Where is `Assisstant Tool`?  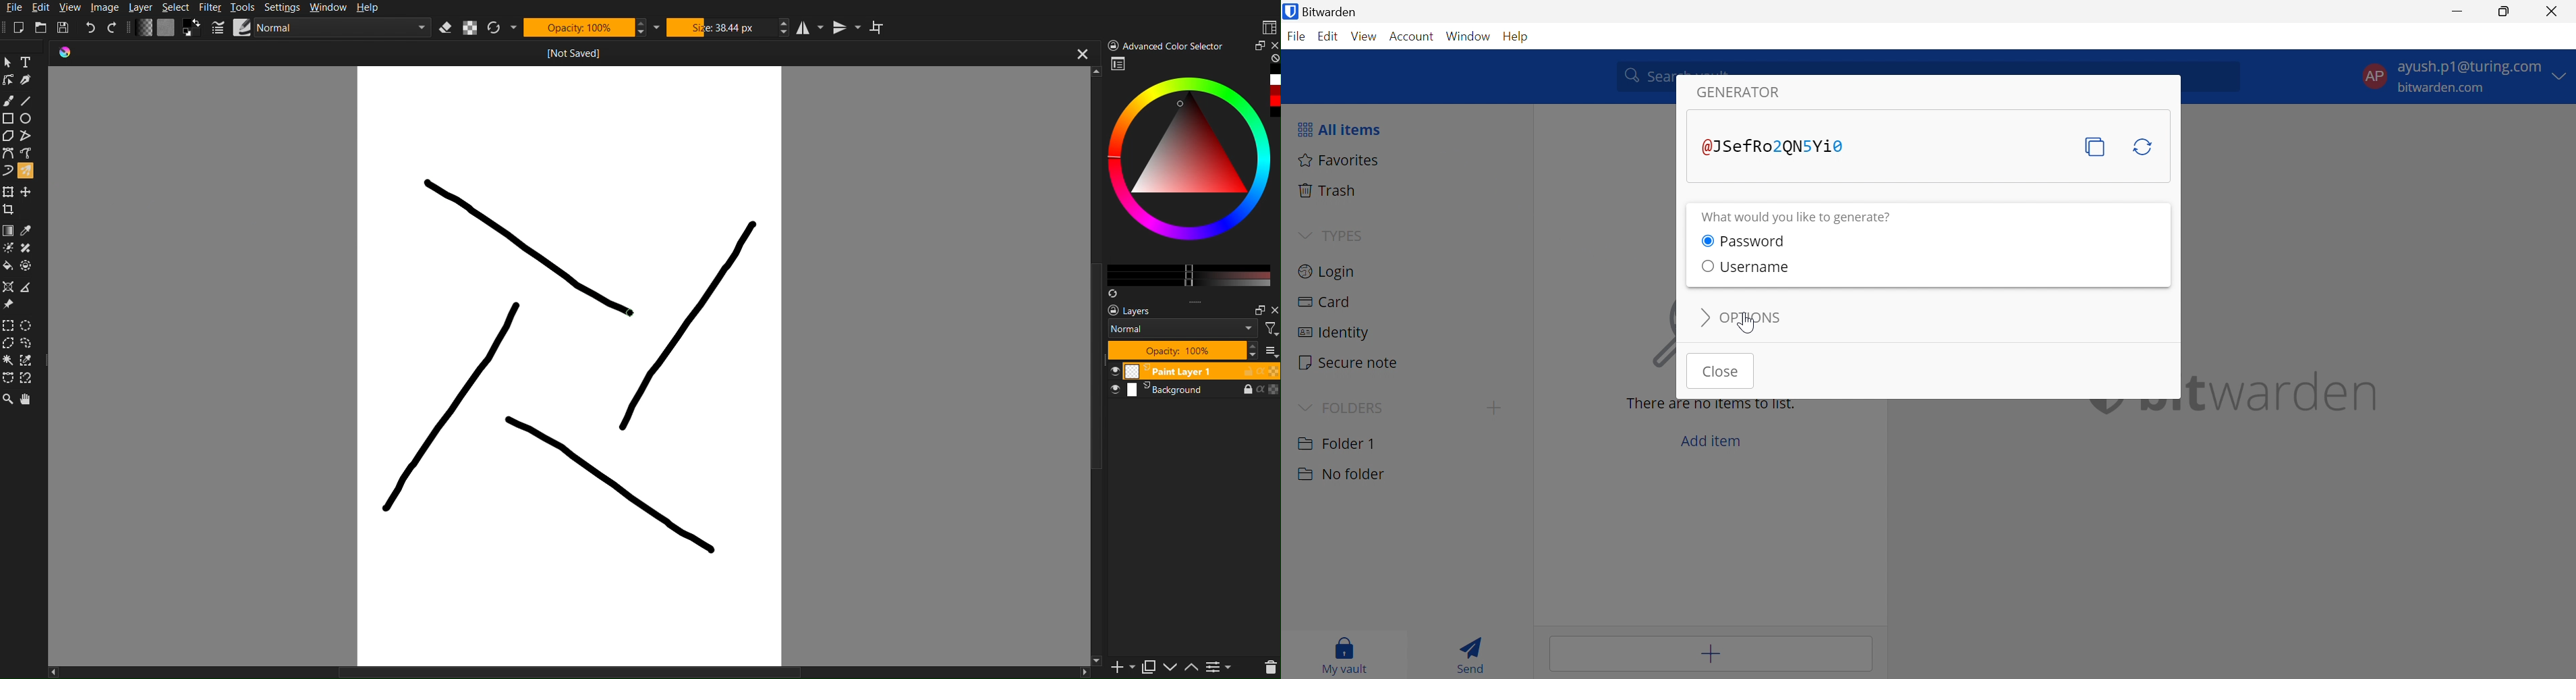 Assisstant Tool is located at coordinates (10, 287).